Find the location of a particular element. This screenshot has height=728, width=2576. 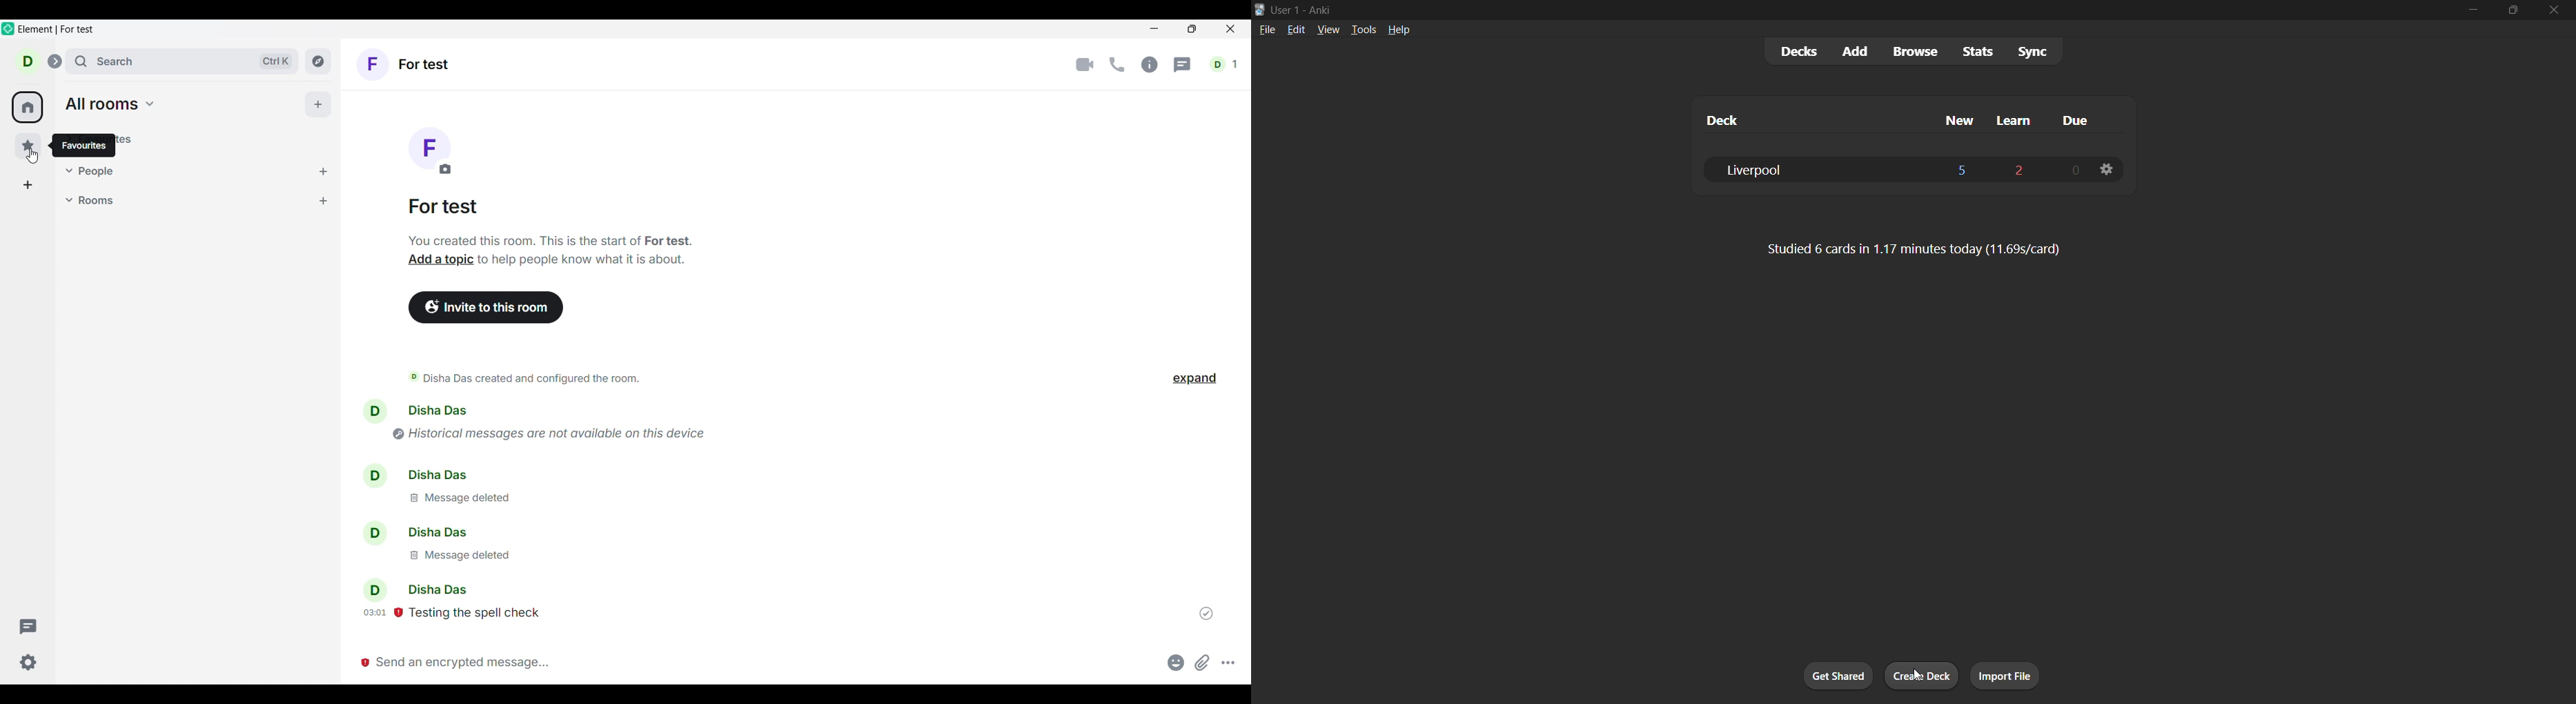

Attachement is located at coordinates (1202, 662).